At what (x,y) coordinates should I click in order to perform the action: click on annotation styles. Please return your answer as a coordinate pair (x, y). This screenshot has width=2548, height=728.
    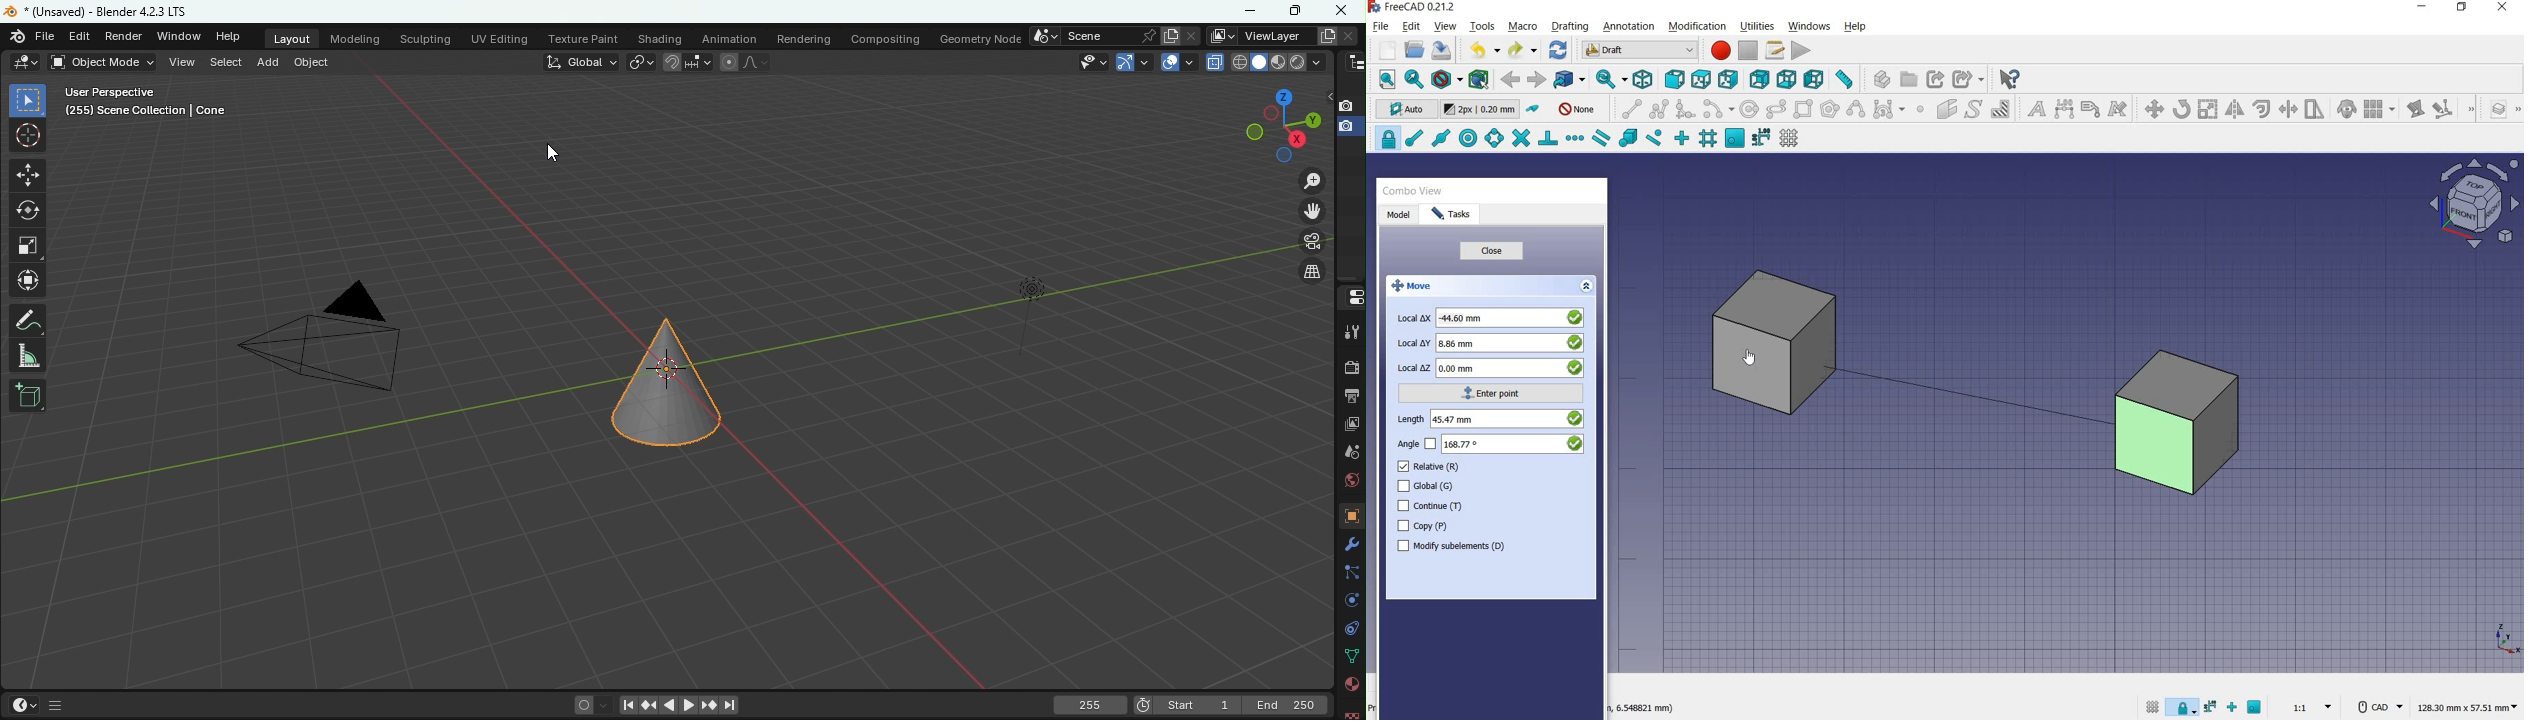
    Looking at the image, I should click on (2119, 110).